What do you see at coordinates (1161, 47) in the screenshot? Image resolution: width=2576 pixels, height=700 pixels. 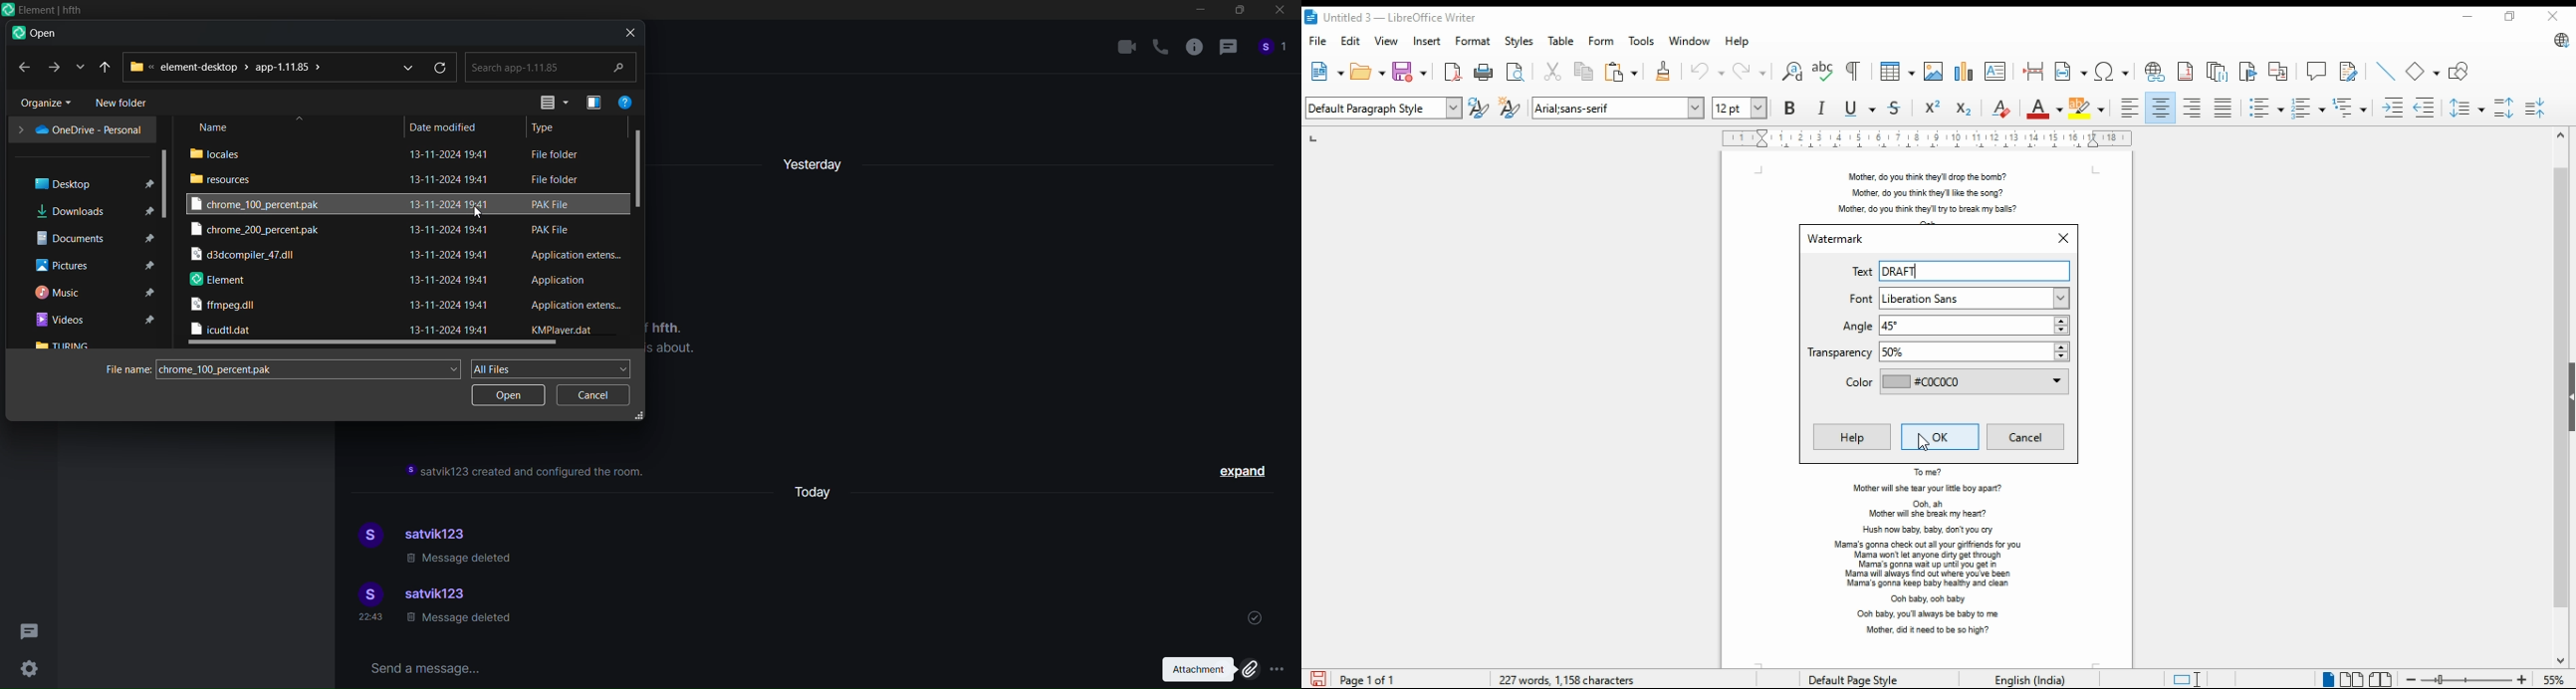 I see `call` at bounding box center [1161, 47].